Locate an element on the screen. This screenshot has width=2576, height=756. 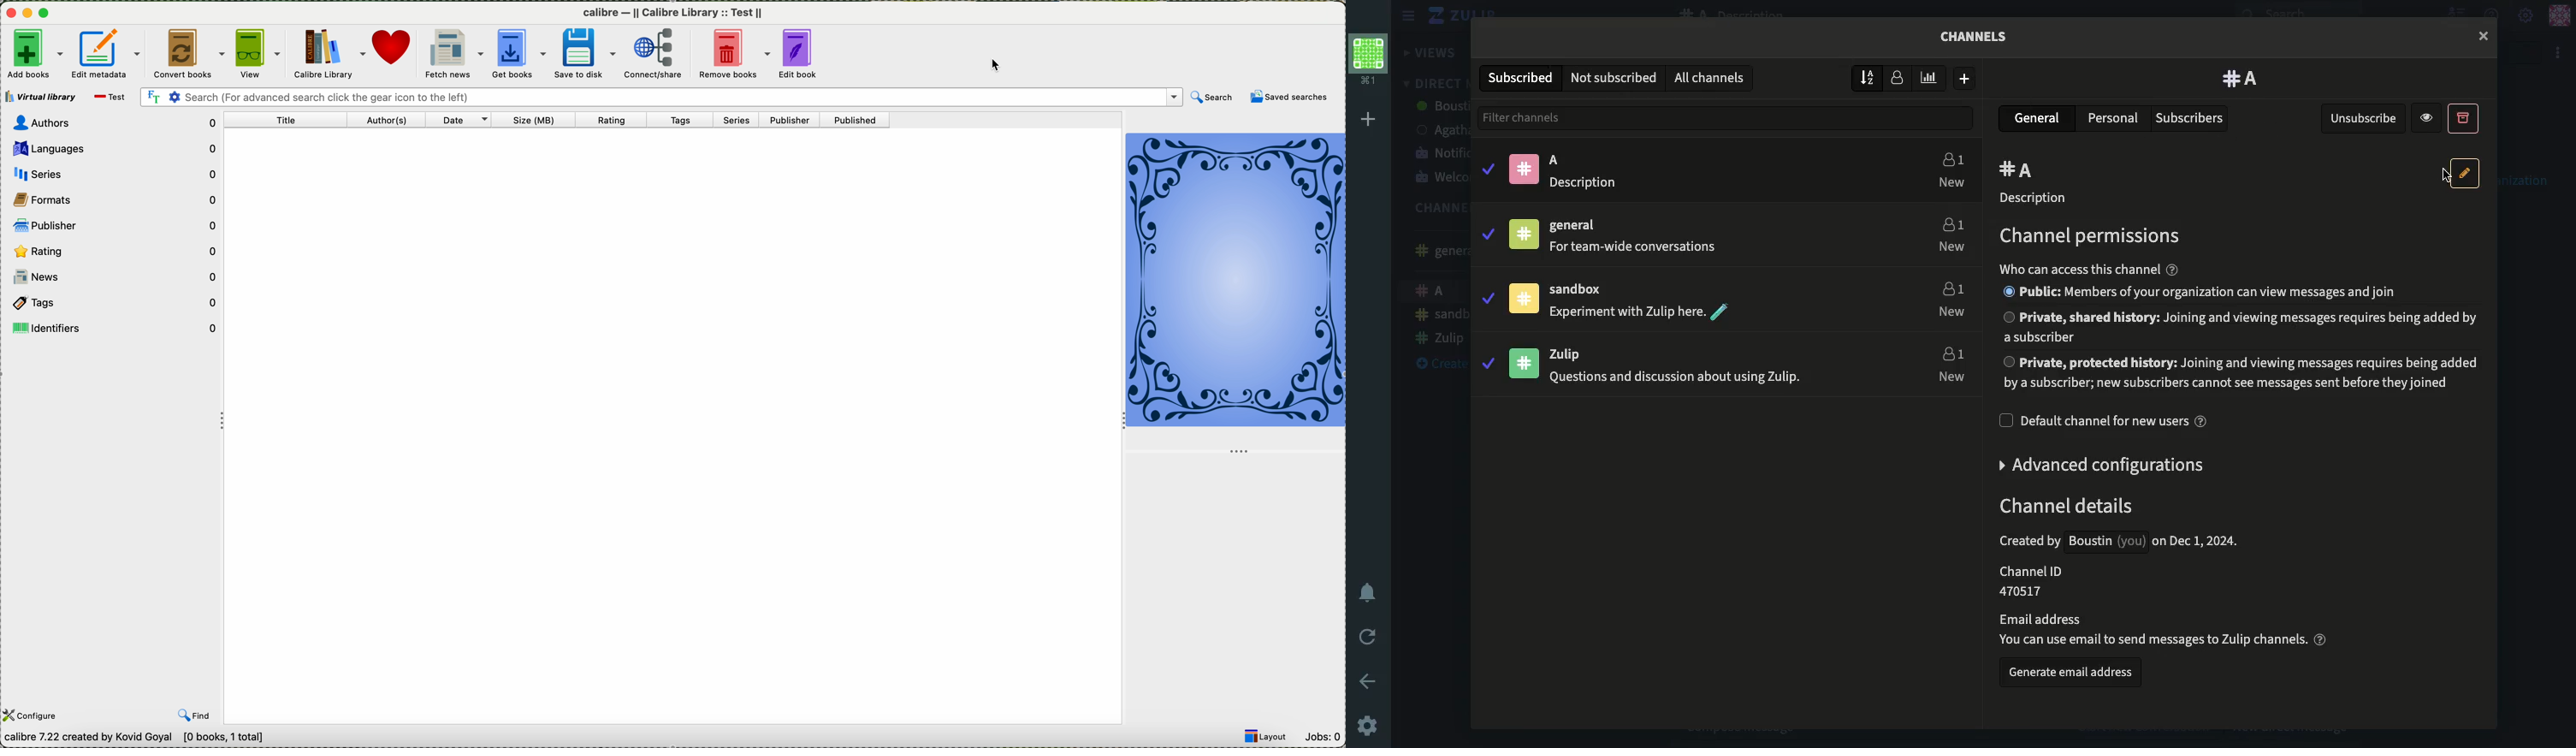
Profile is located at coordinates (2559, 16).